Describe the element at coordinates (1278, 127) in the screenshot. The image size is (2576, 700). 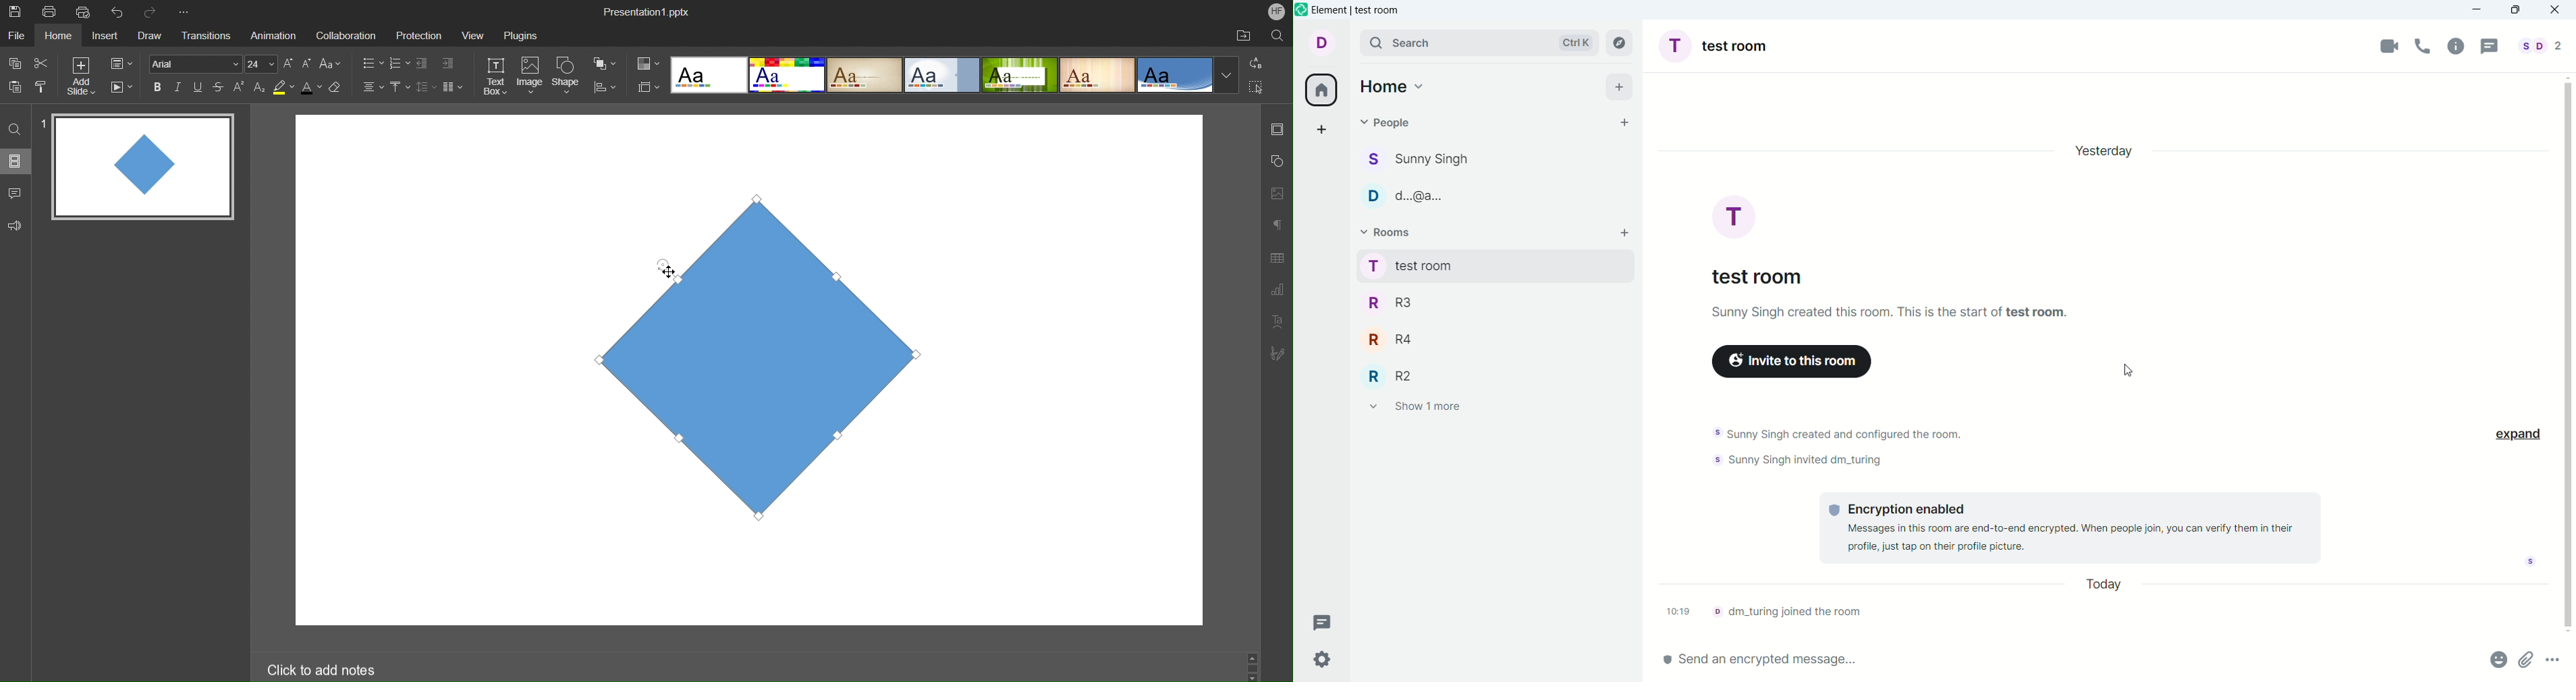
I see `Slide Settings` at that location.